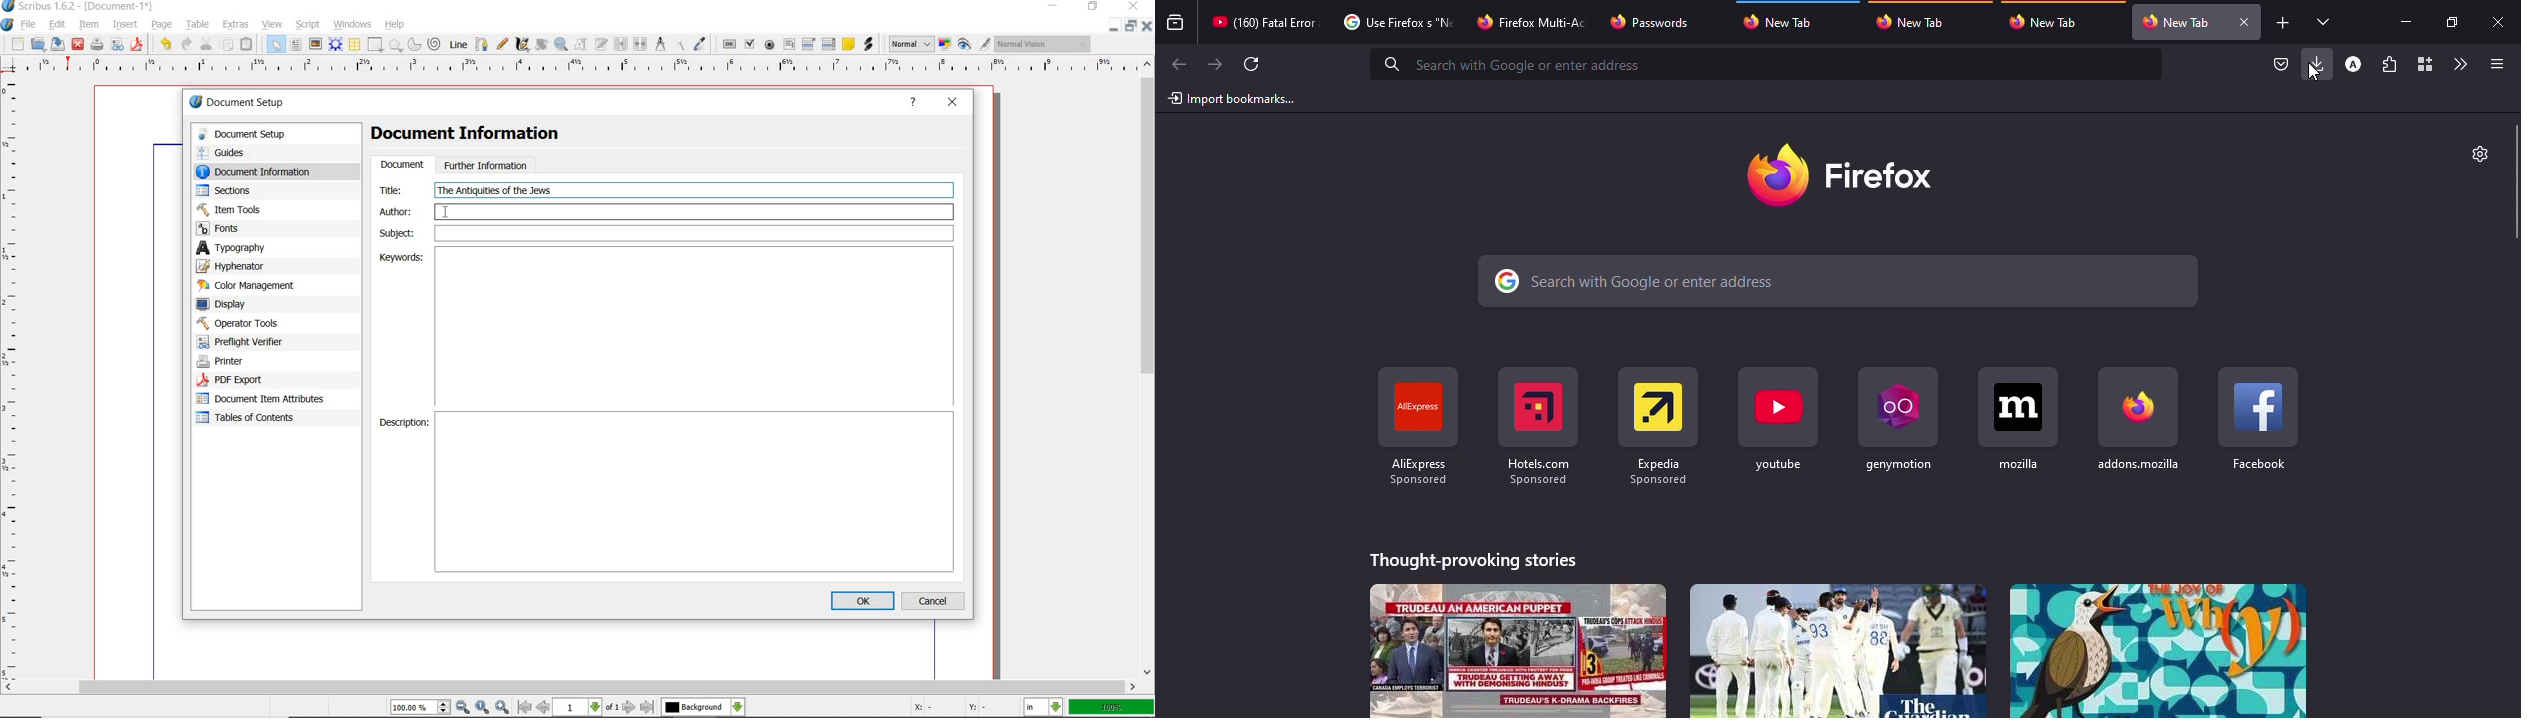 The height and width of the screenshot is (728, 2548). I want to click on file, so click(29, 23).